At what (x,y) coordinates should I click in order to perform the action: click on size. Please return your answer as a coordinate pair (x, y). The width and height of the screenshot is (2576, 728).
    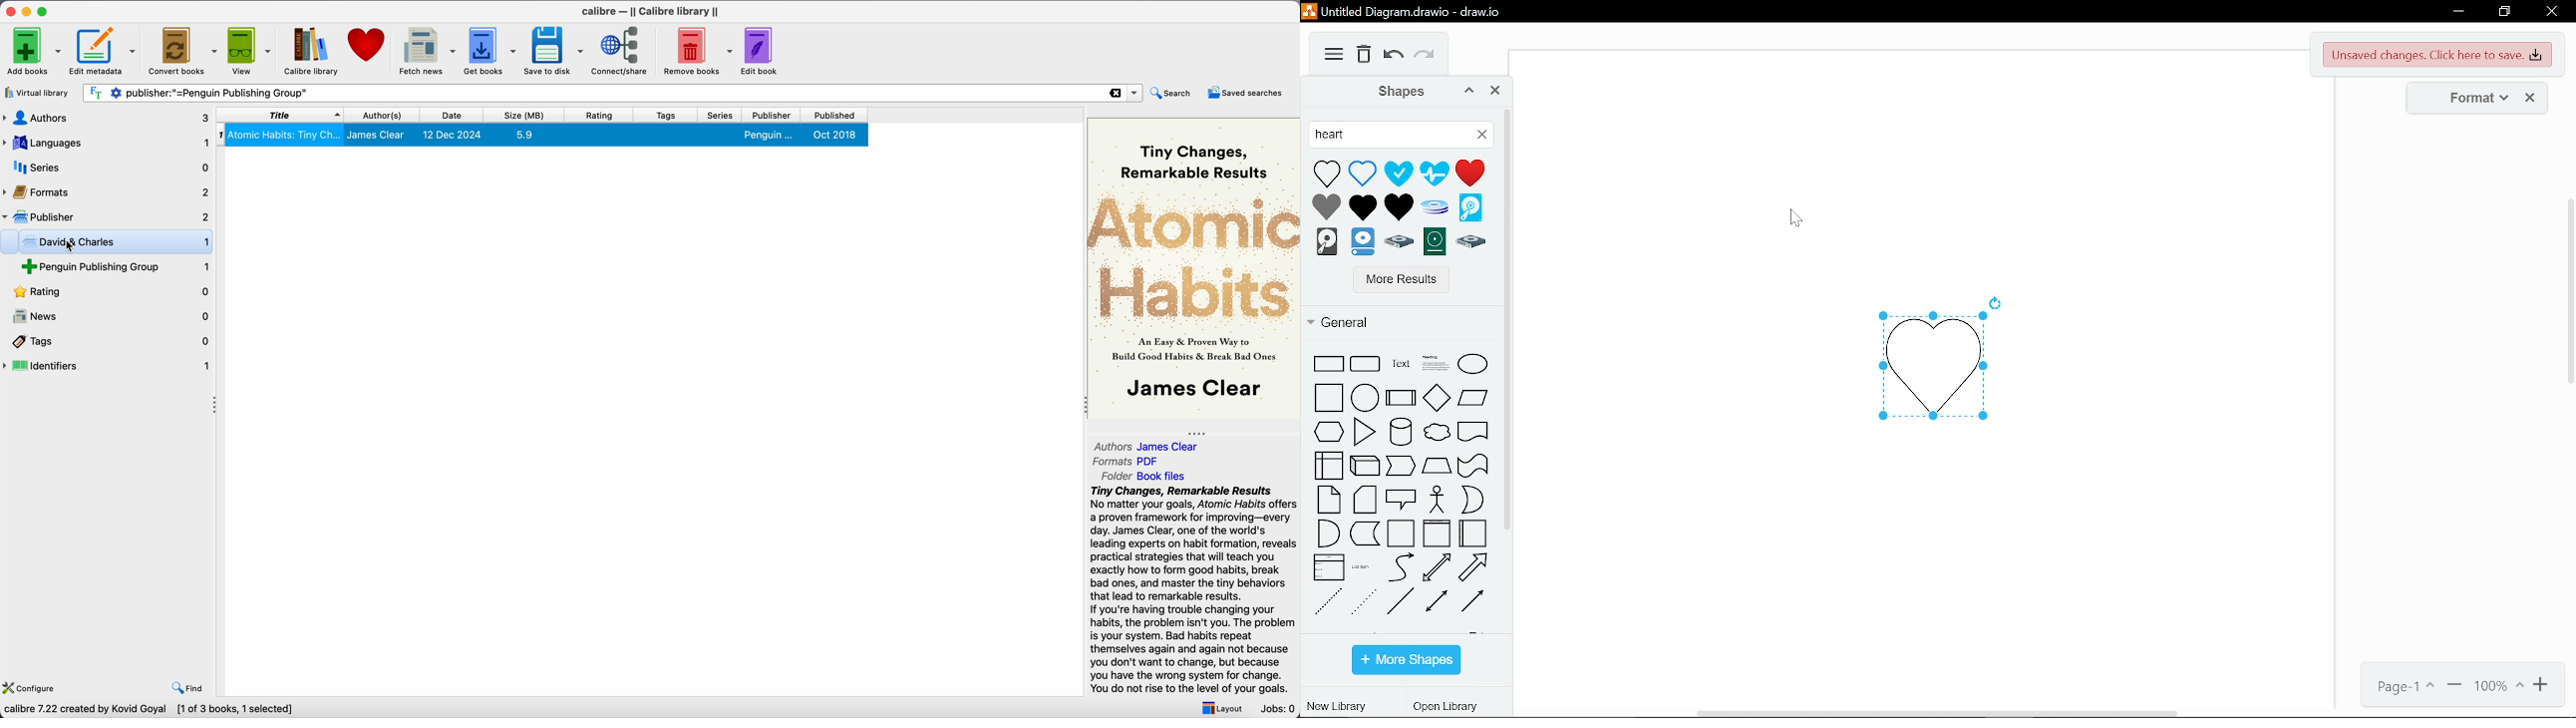
    Looking at the image, I should click on (530, 115).